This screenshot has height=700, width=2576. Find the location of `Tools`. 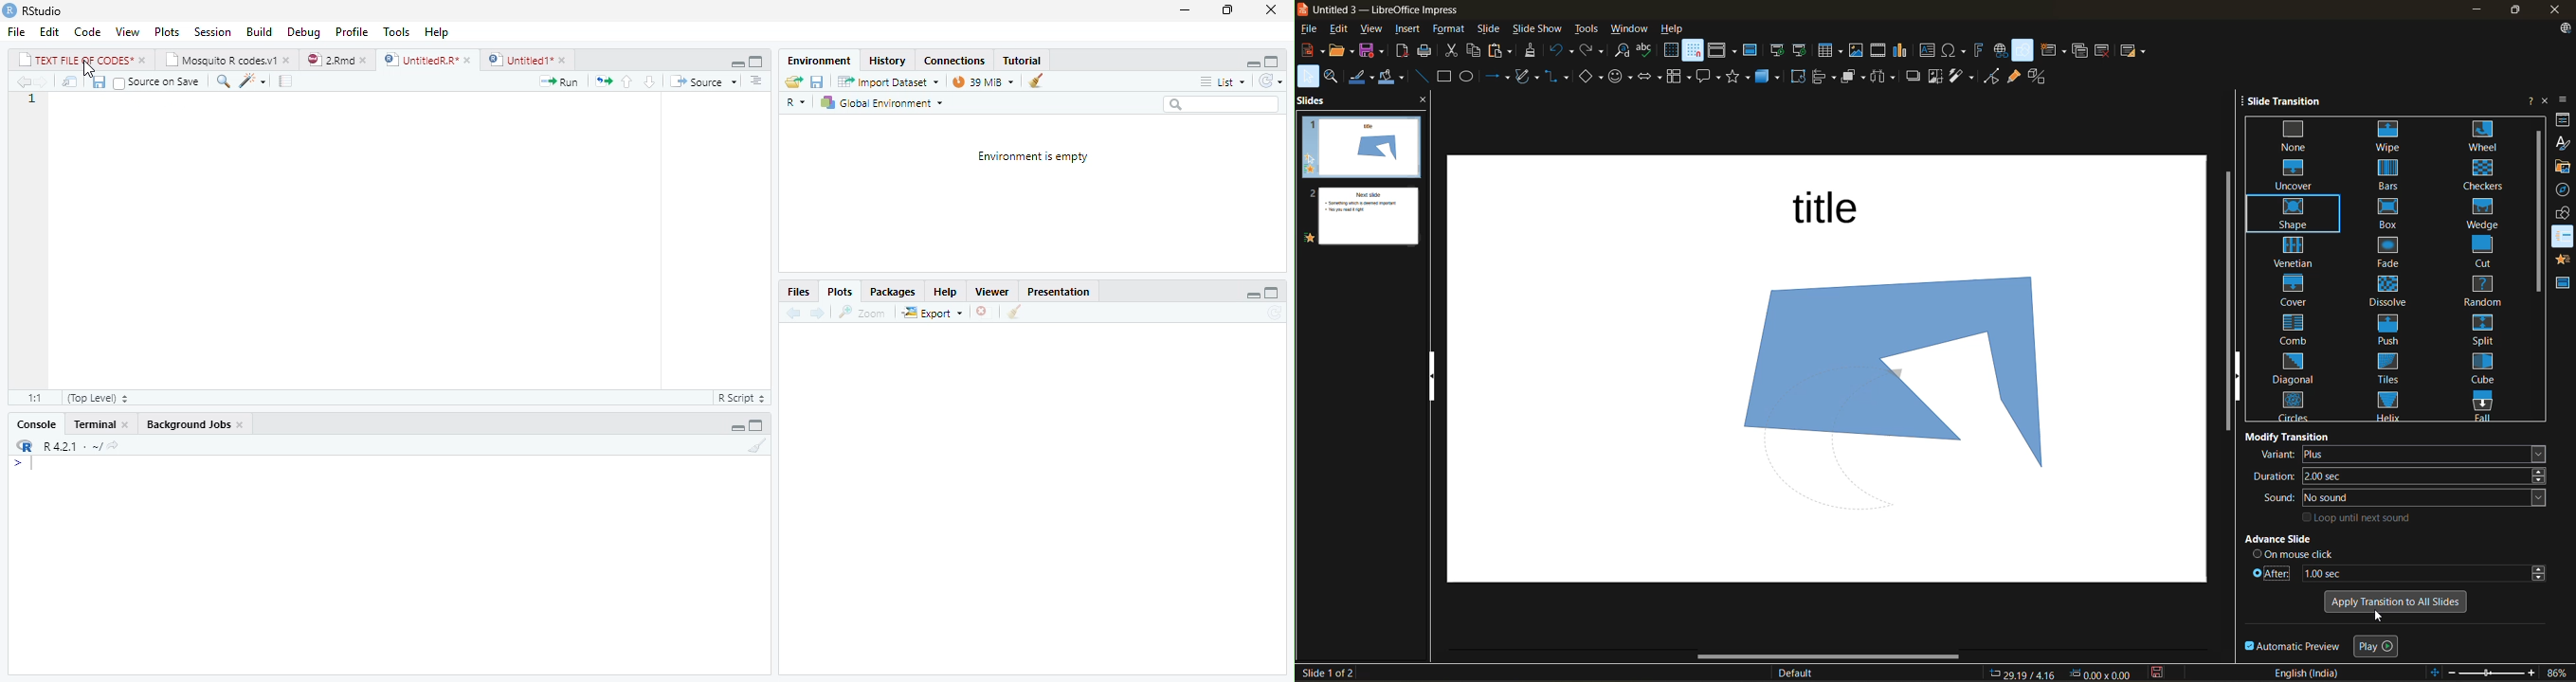

Tools is located at coordinates (396, 31).